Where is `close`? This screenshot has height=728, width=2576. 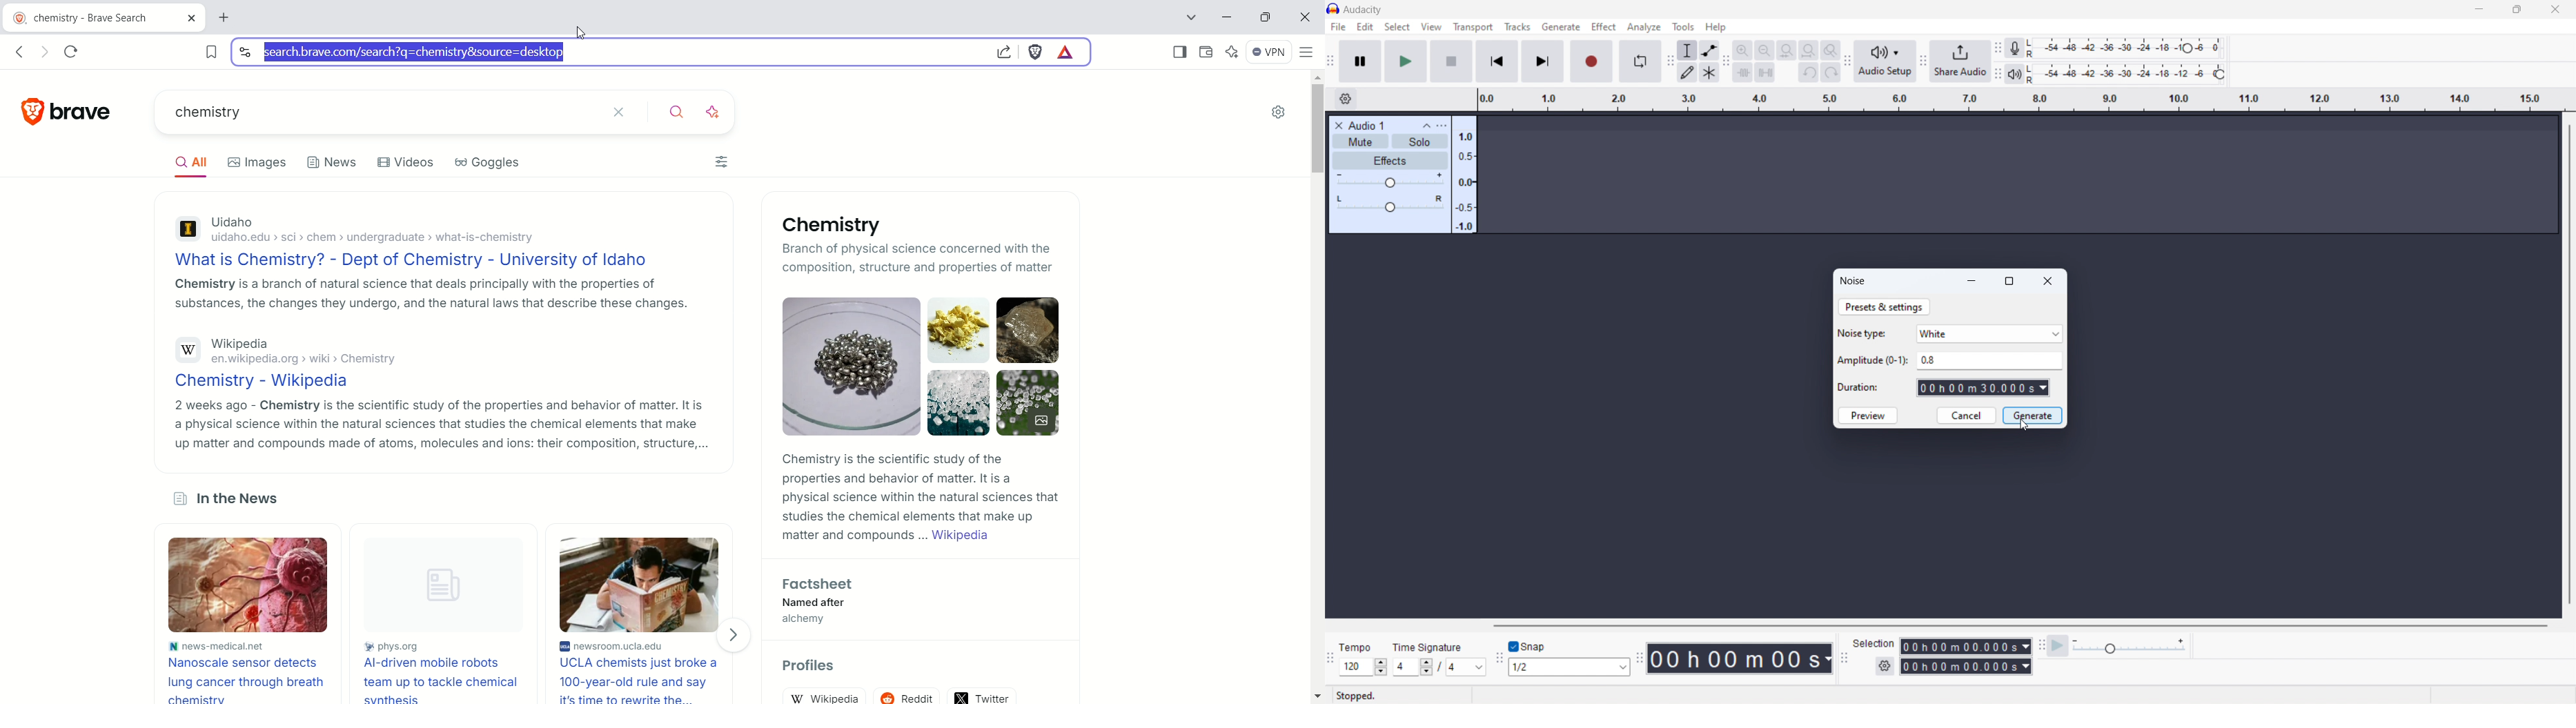 close is located at coordinates (2050, 281).